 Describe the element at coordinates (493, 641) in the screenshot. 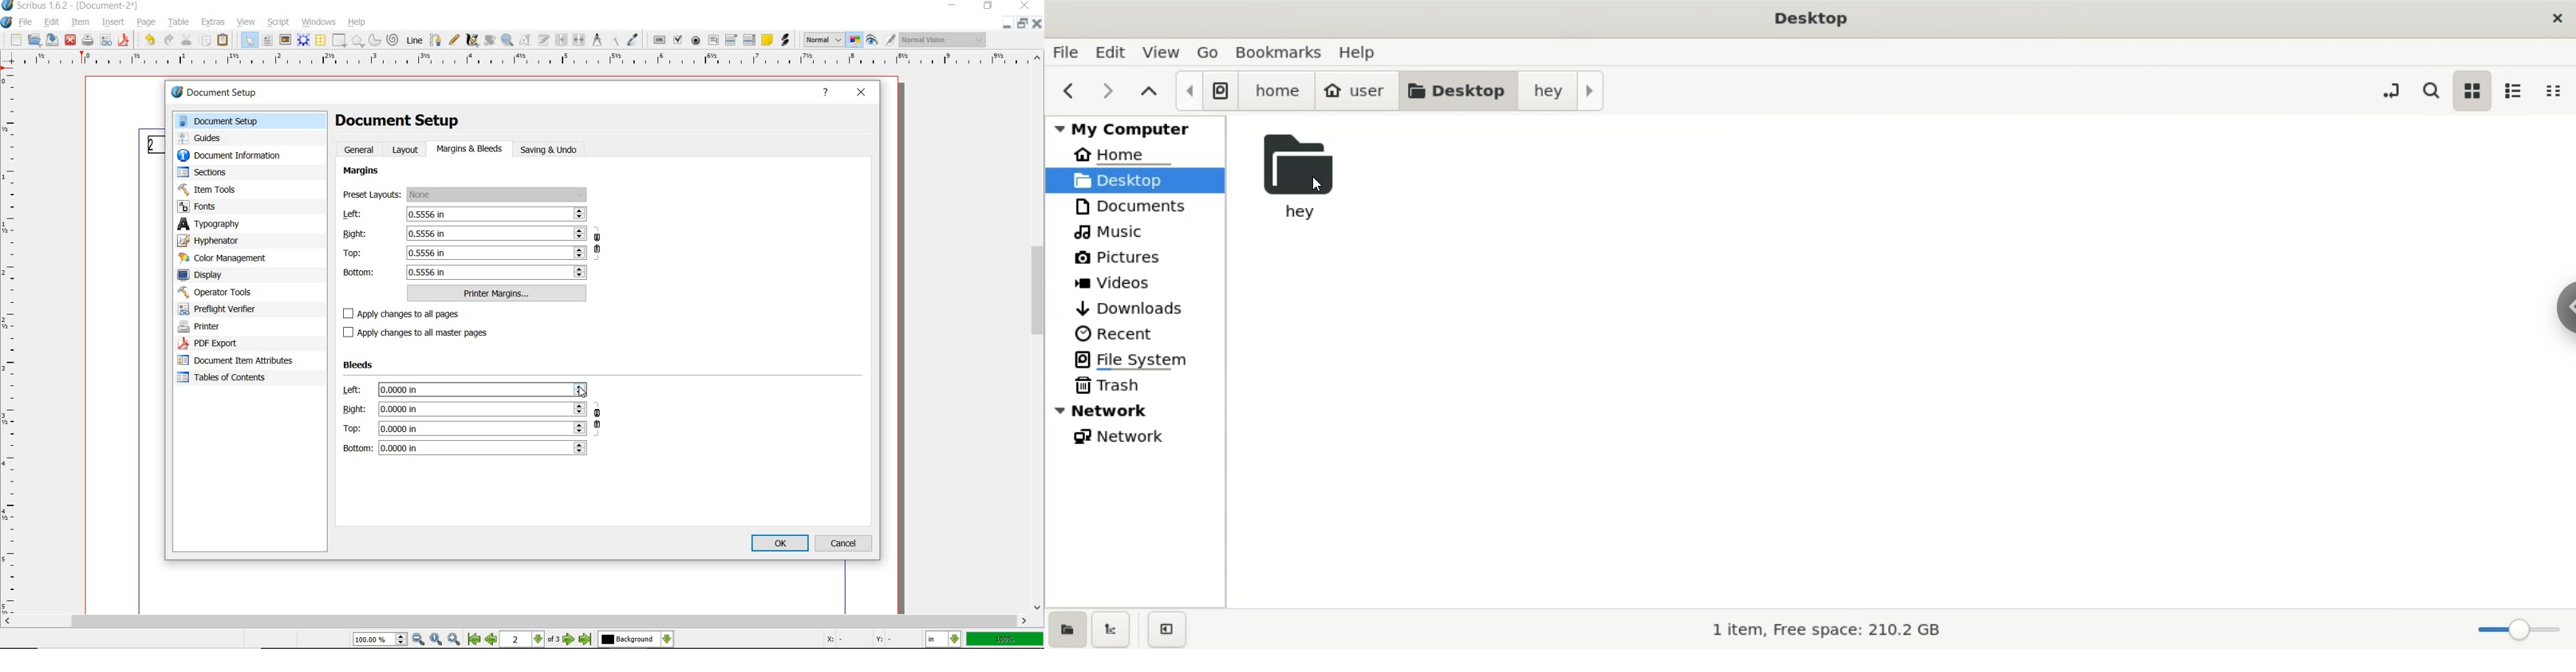

I see `Previous Page` at that location.